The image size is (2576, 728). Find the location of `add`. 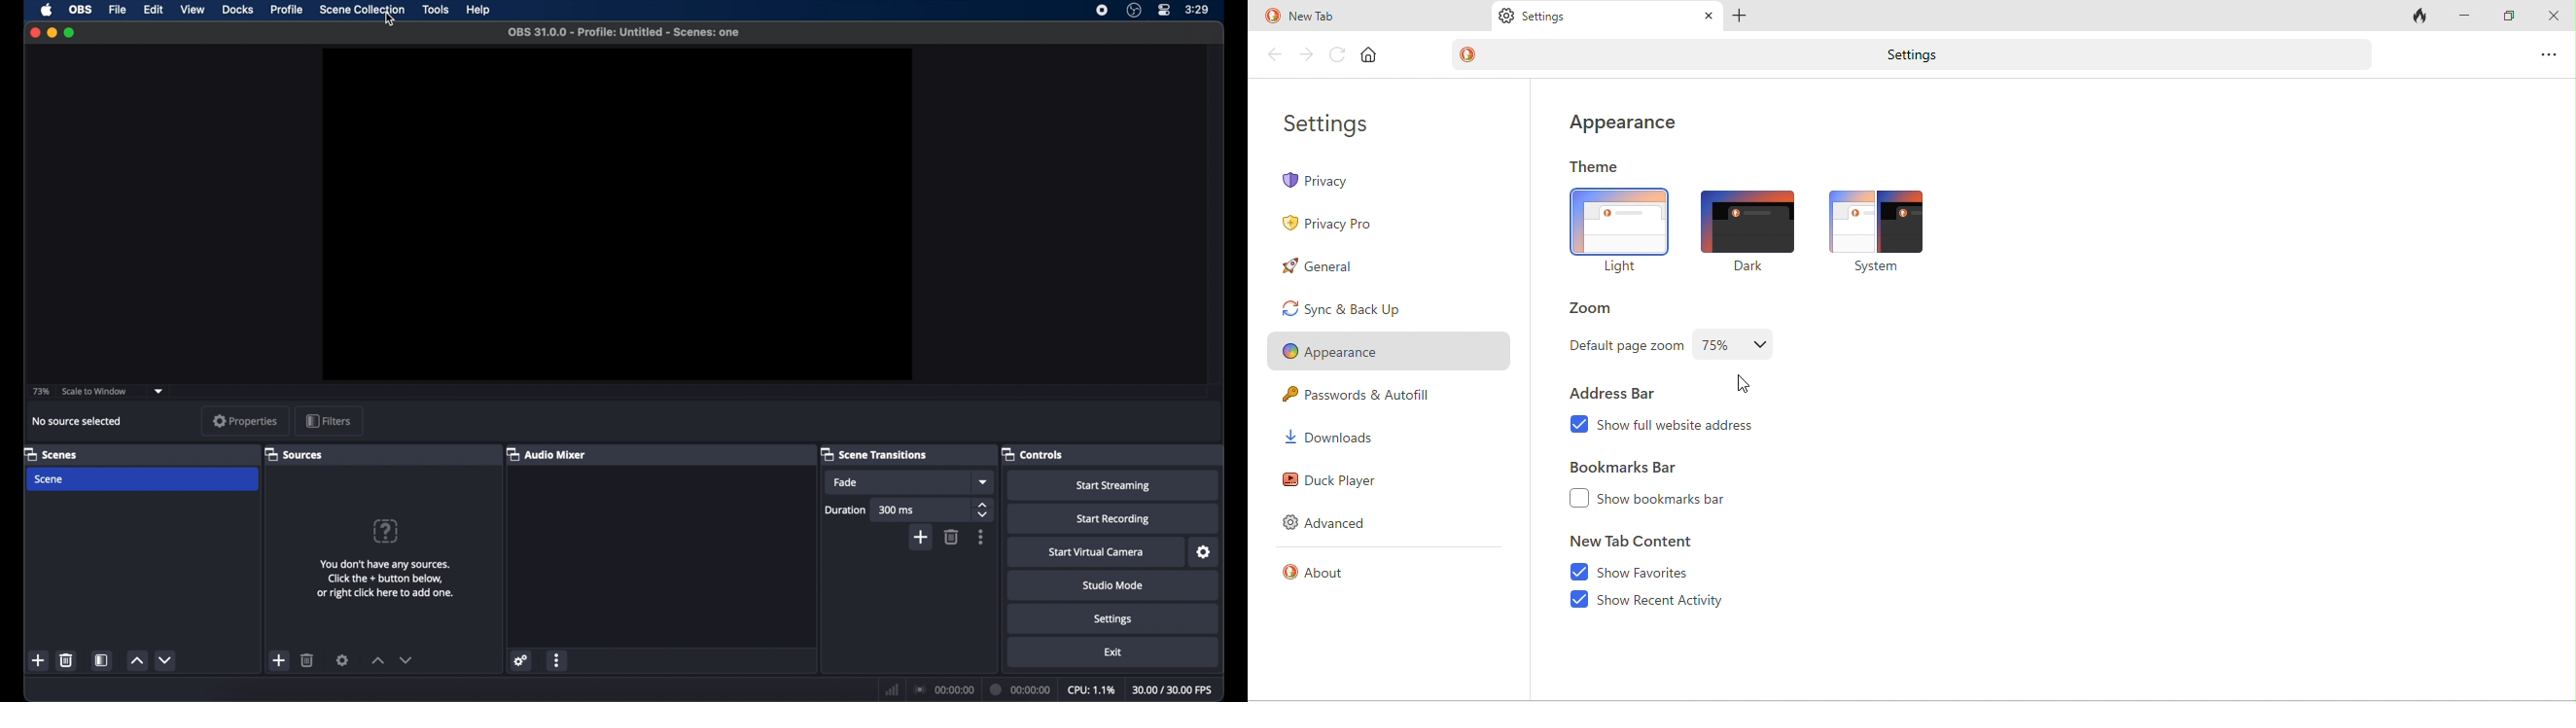

add is located at coordinates (39, 660).